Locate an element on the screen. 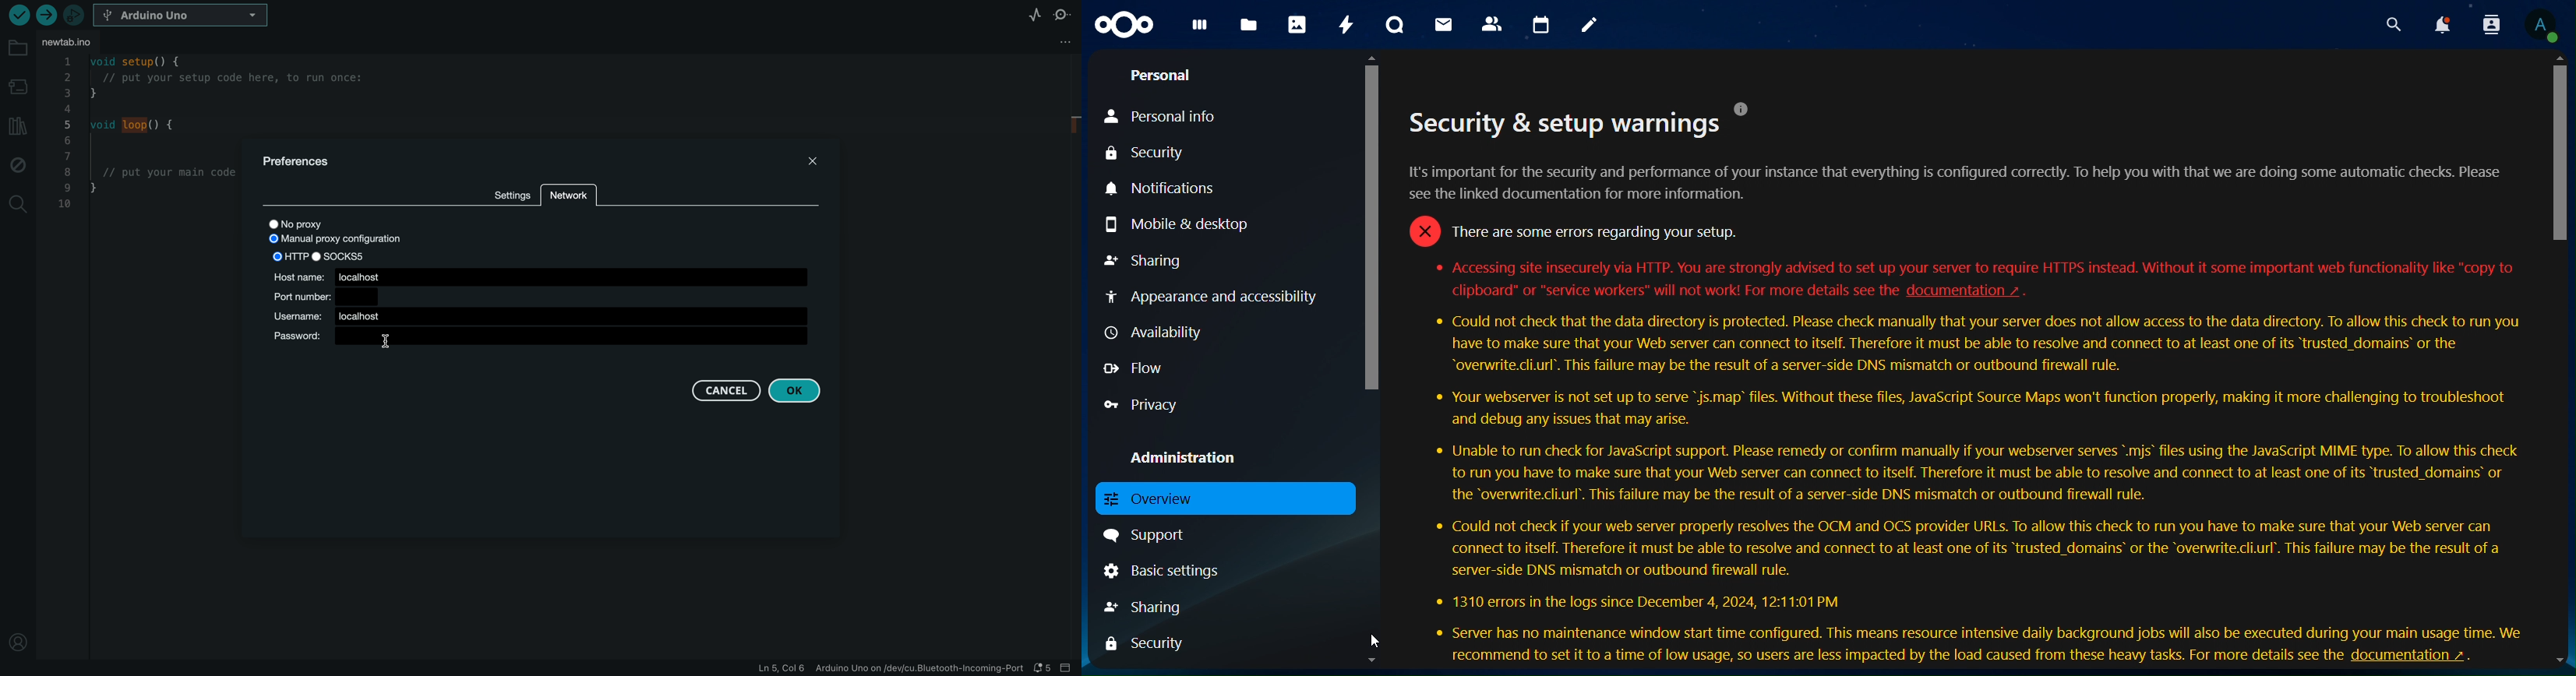 Image resolution: width=2576 pixels, height=700 pixels. talk is located at coordinates (1396, 24).